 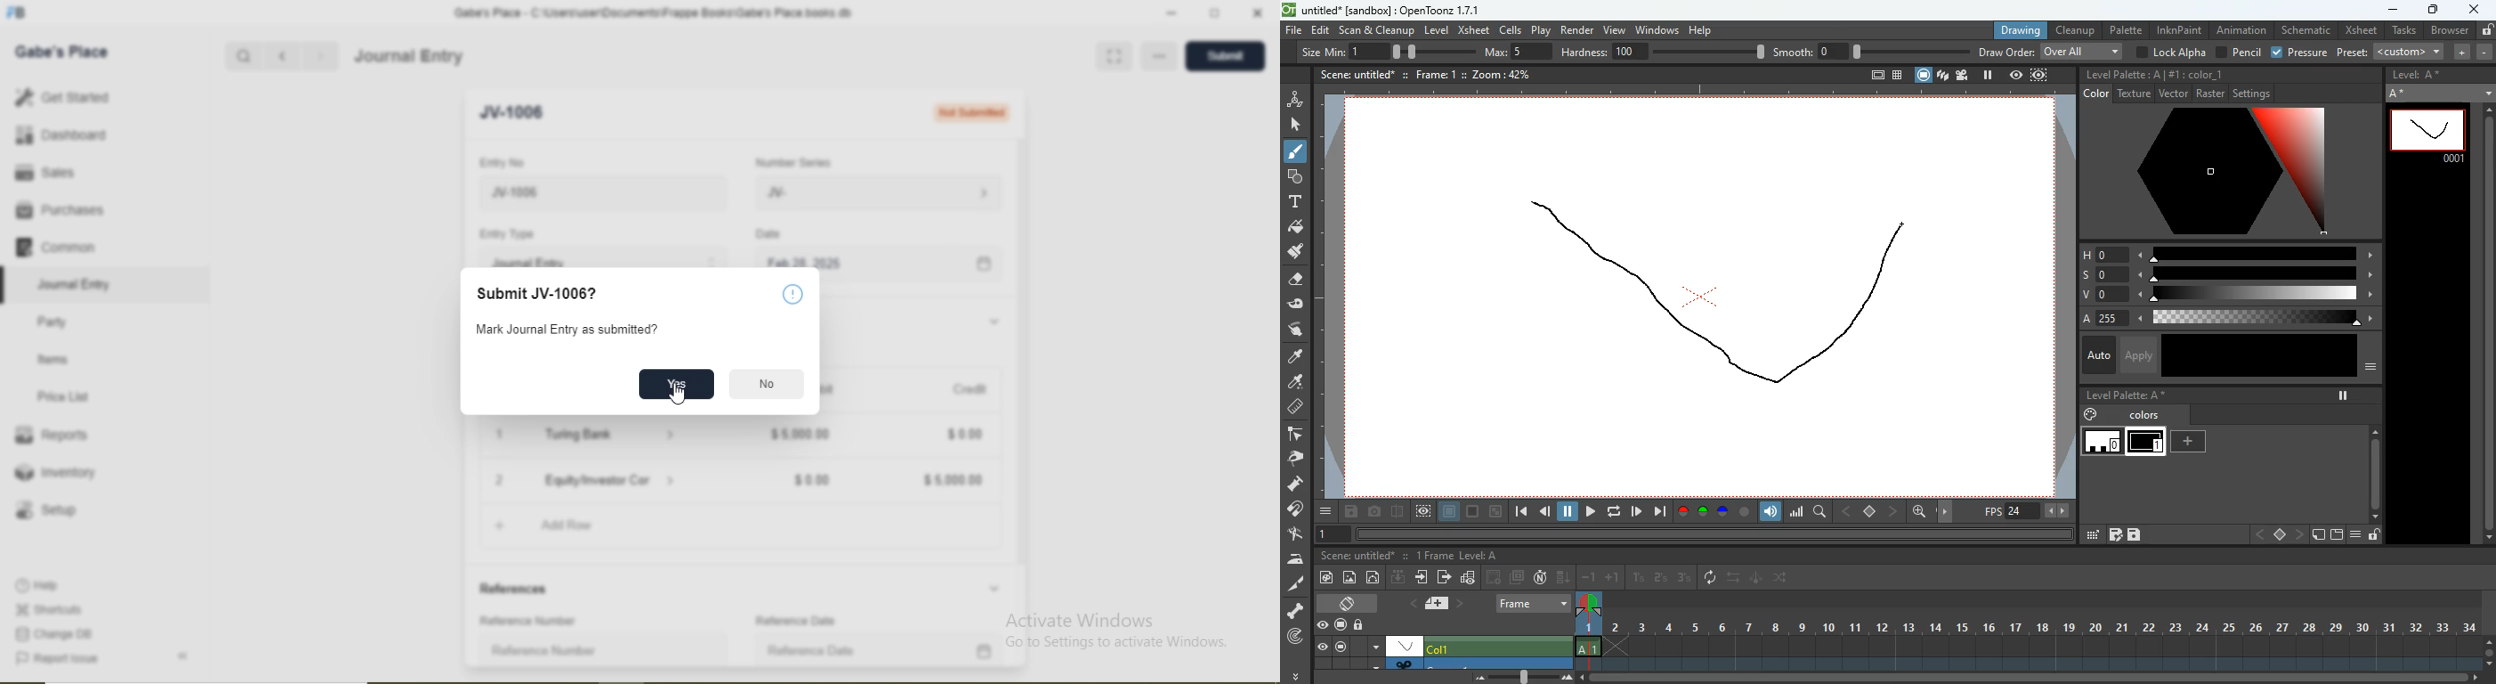 I want to click on change, so click(x=1374, y=577).